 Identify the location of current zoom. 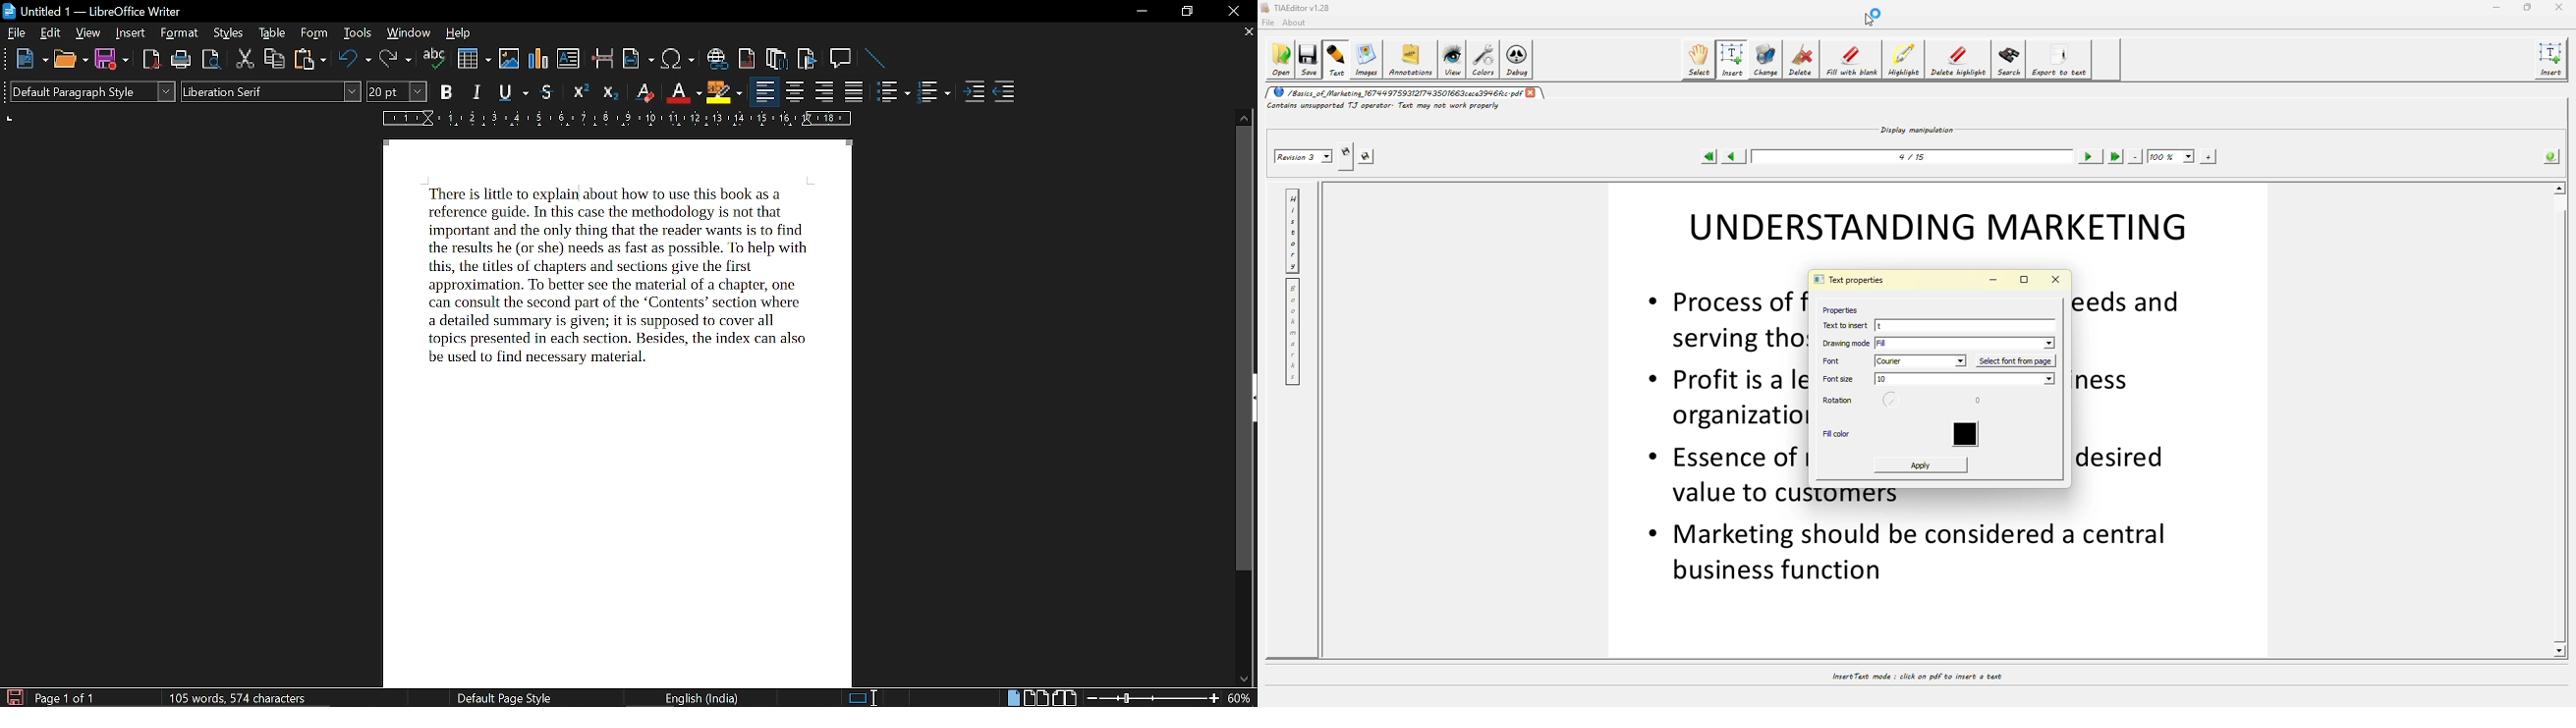
(1241, 698).